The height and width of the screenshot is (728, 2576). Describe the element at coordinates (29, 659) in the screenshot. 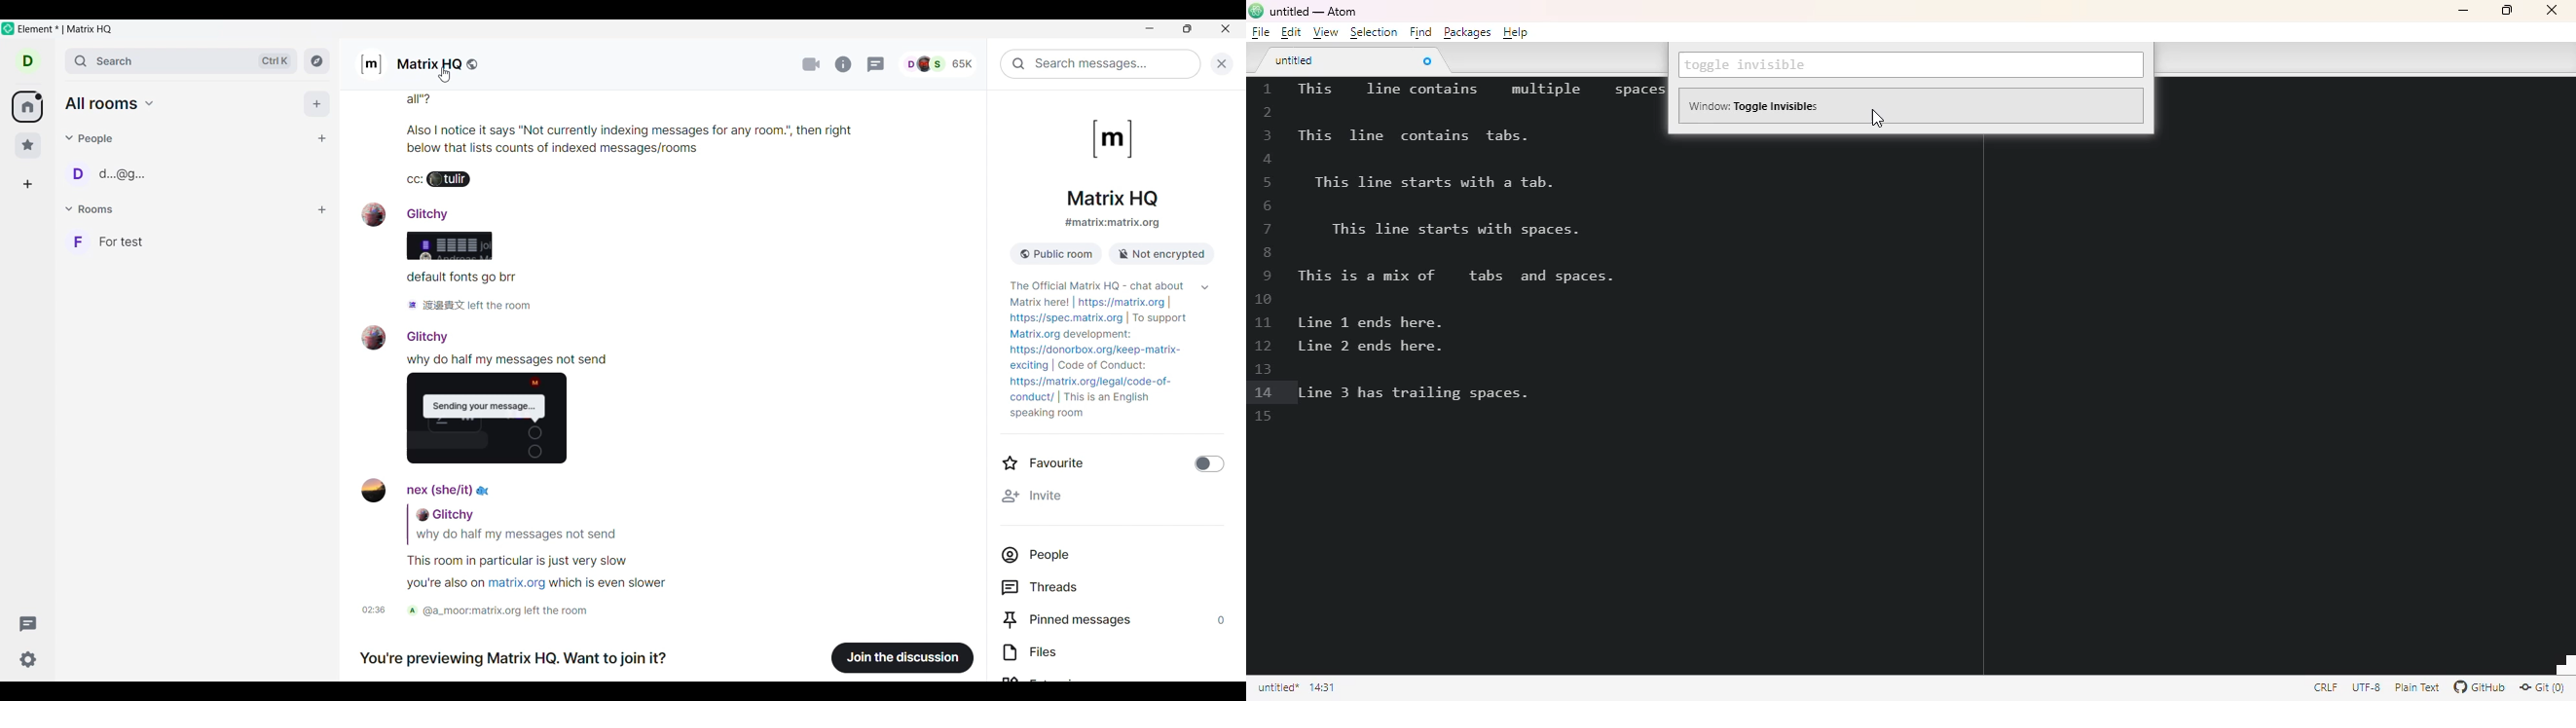

I see `quick settings` at that location.